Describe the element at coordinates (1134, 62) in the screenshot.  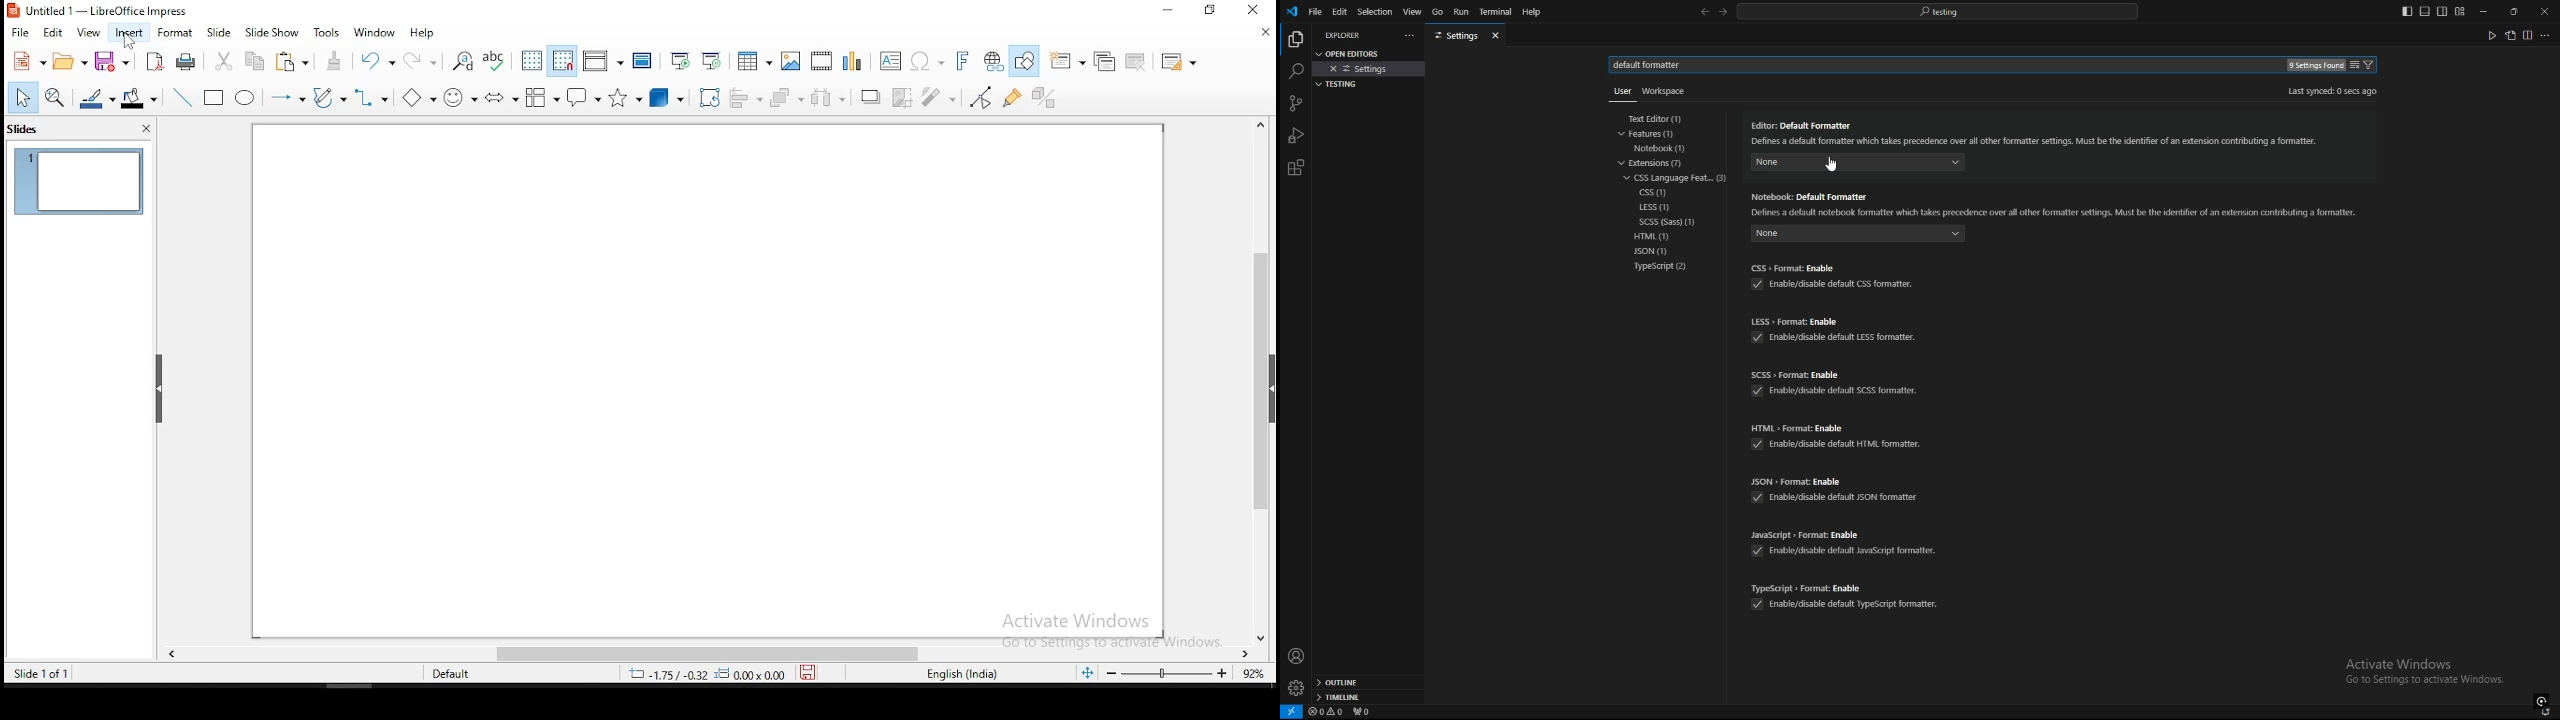
I see `delete slide` at that location.